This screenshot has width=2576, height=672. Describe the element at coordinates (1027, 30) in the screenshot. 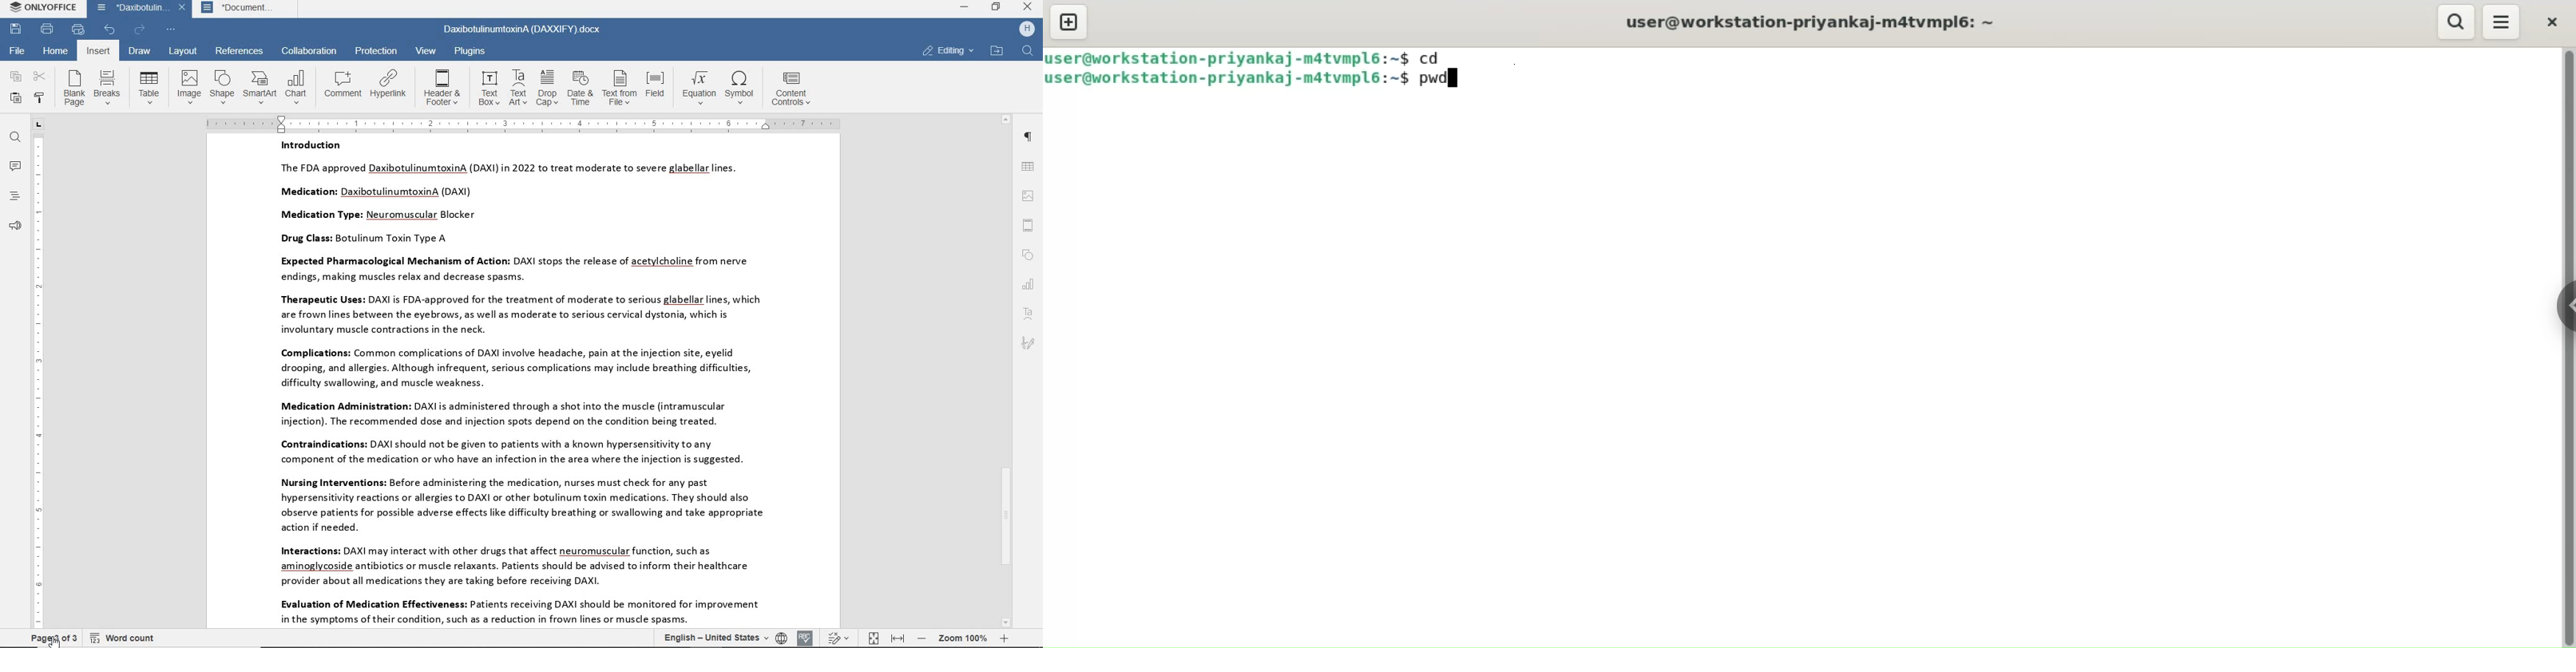

I see `hp` at that location.